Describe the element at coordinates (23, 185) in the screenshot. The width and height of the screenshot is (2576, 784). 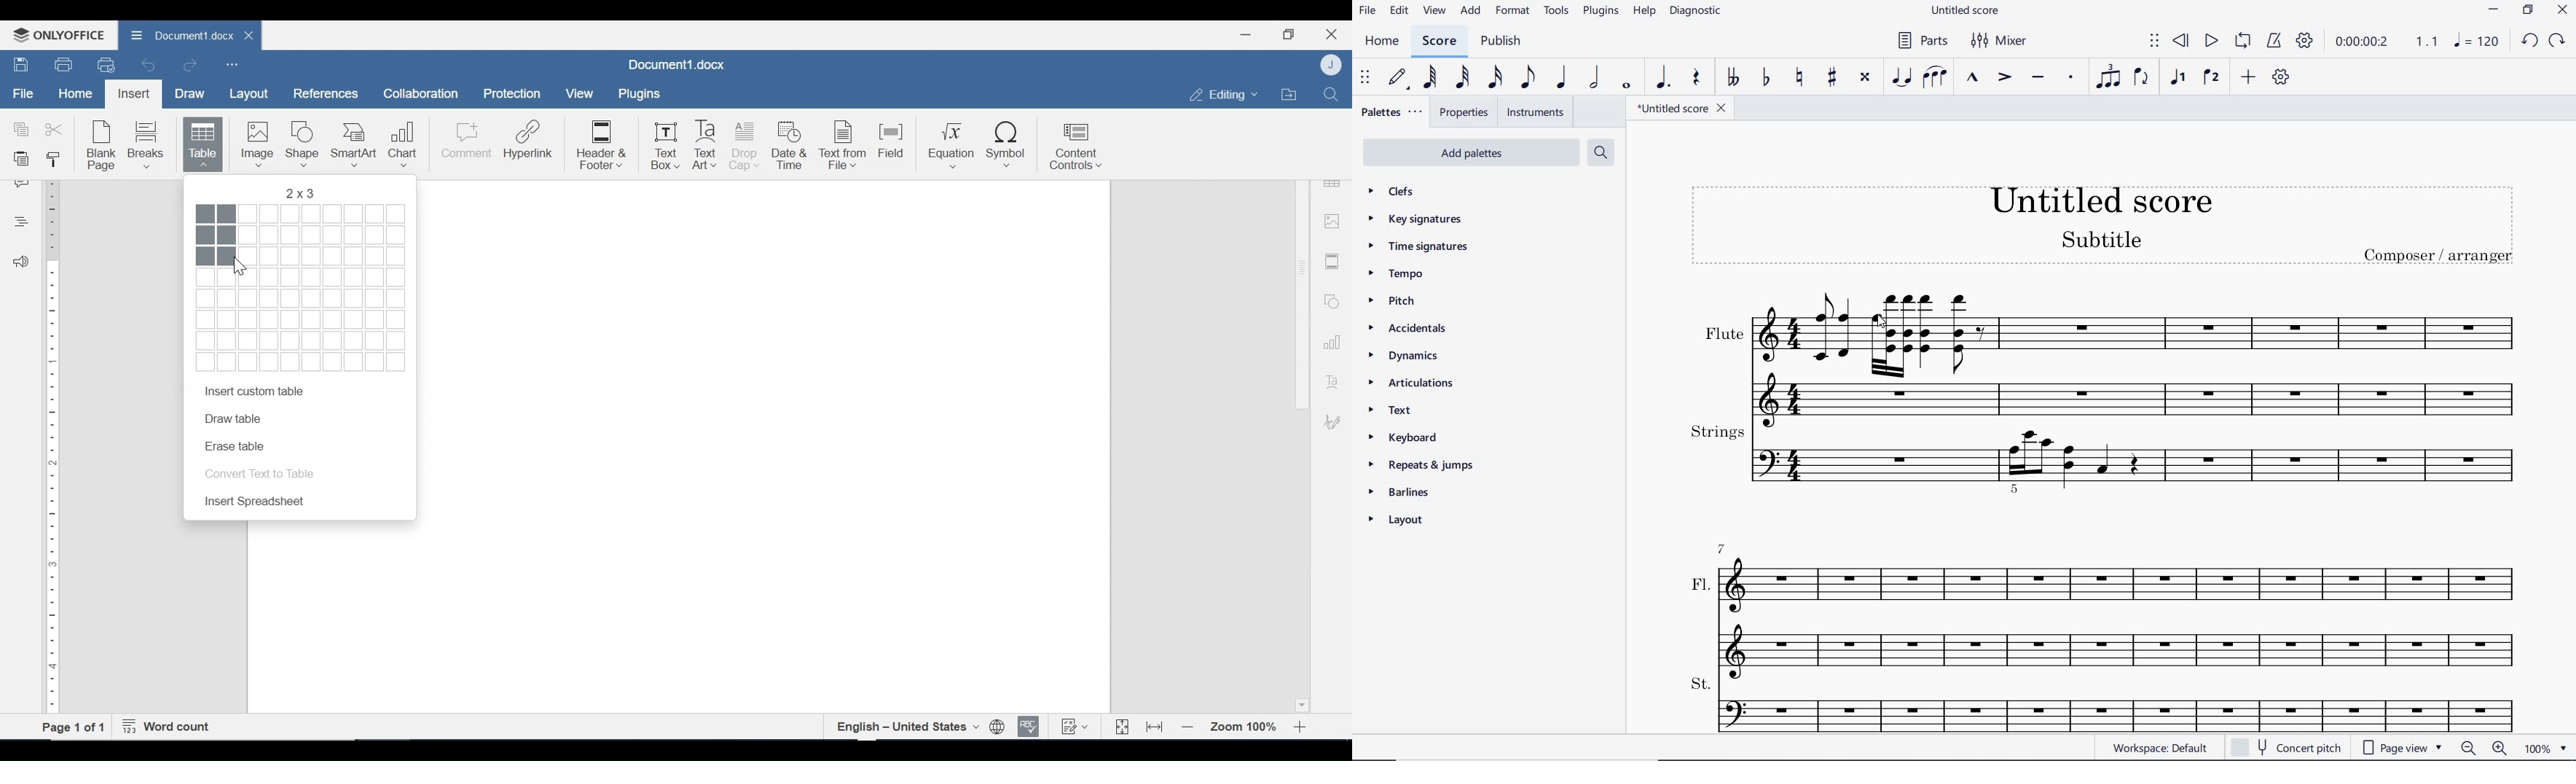
I see `Comment` at that location.